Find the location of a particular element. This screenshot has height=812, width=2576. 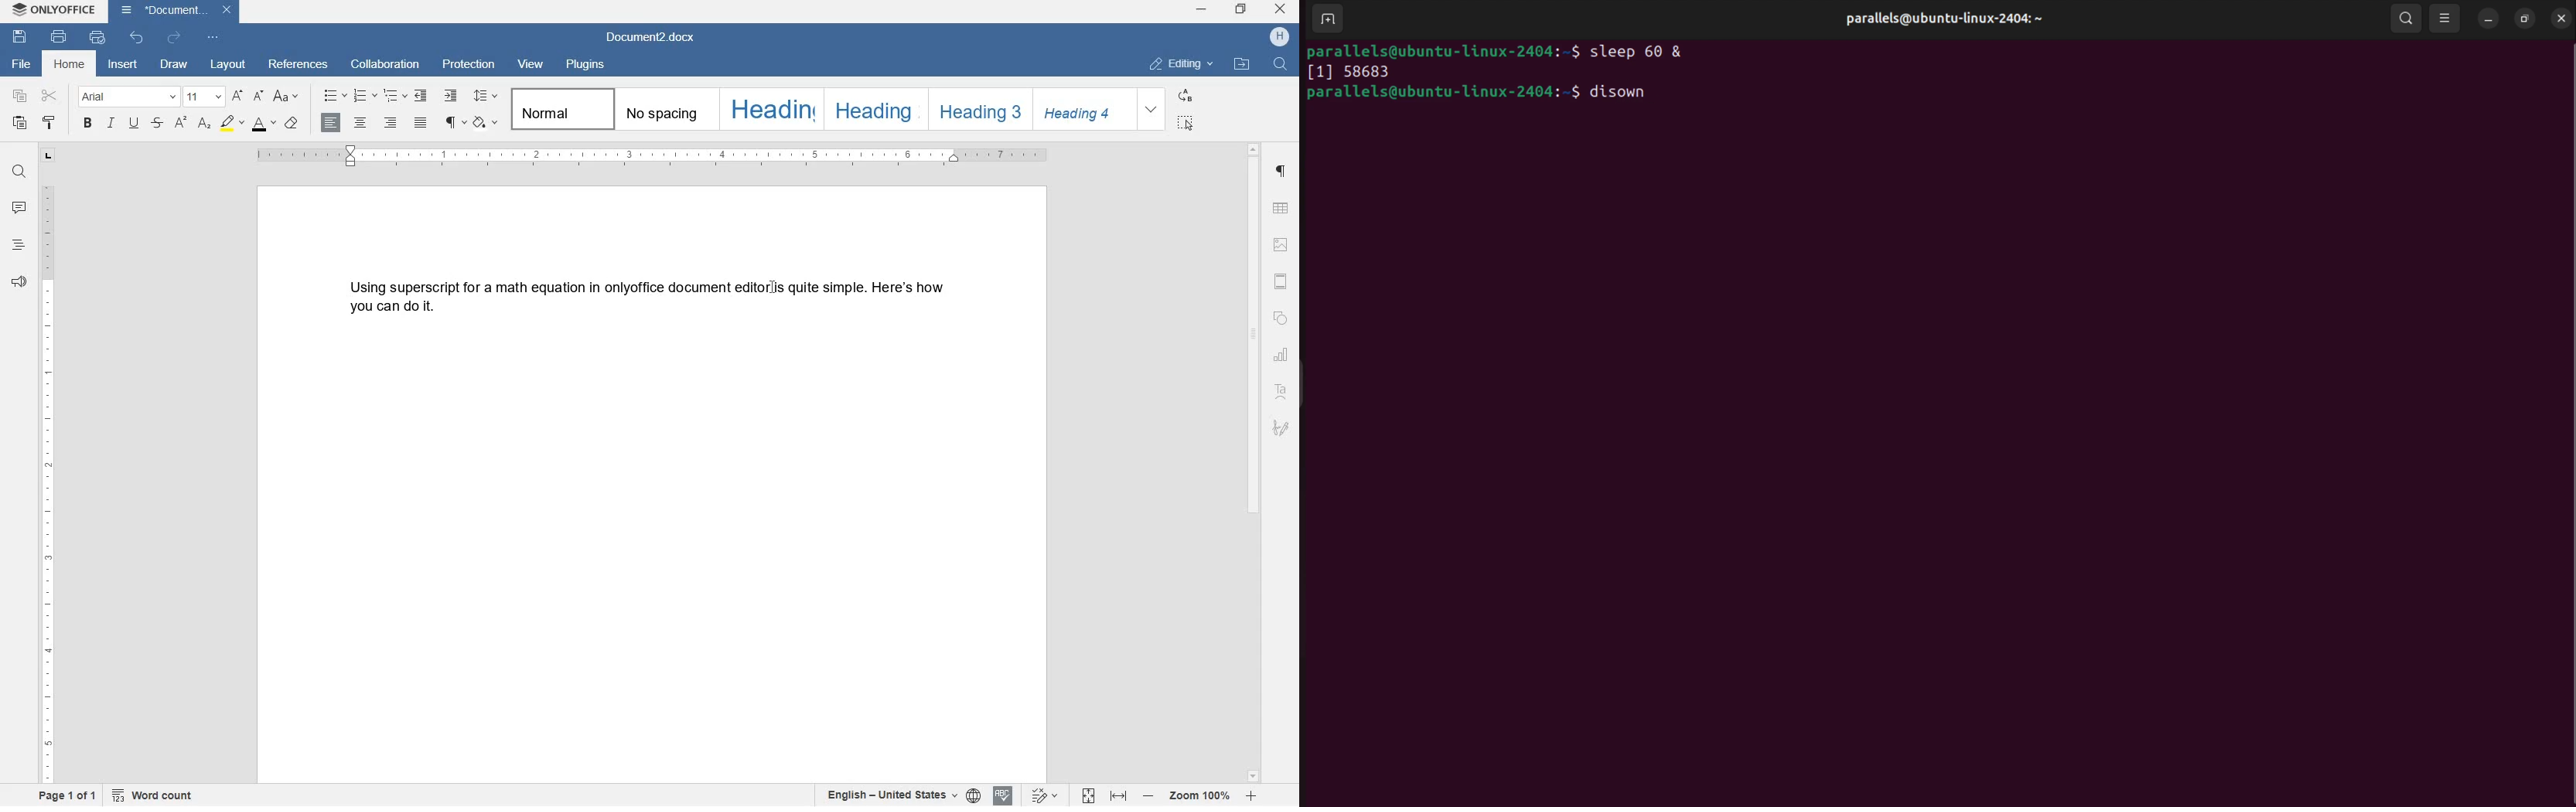

draw is located at coordinates (179, 64).